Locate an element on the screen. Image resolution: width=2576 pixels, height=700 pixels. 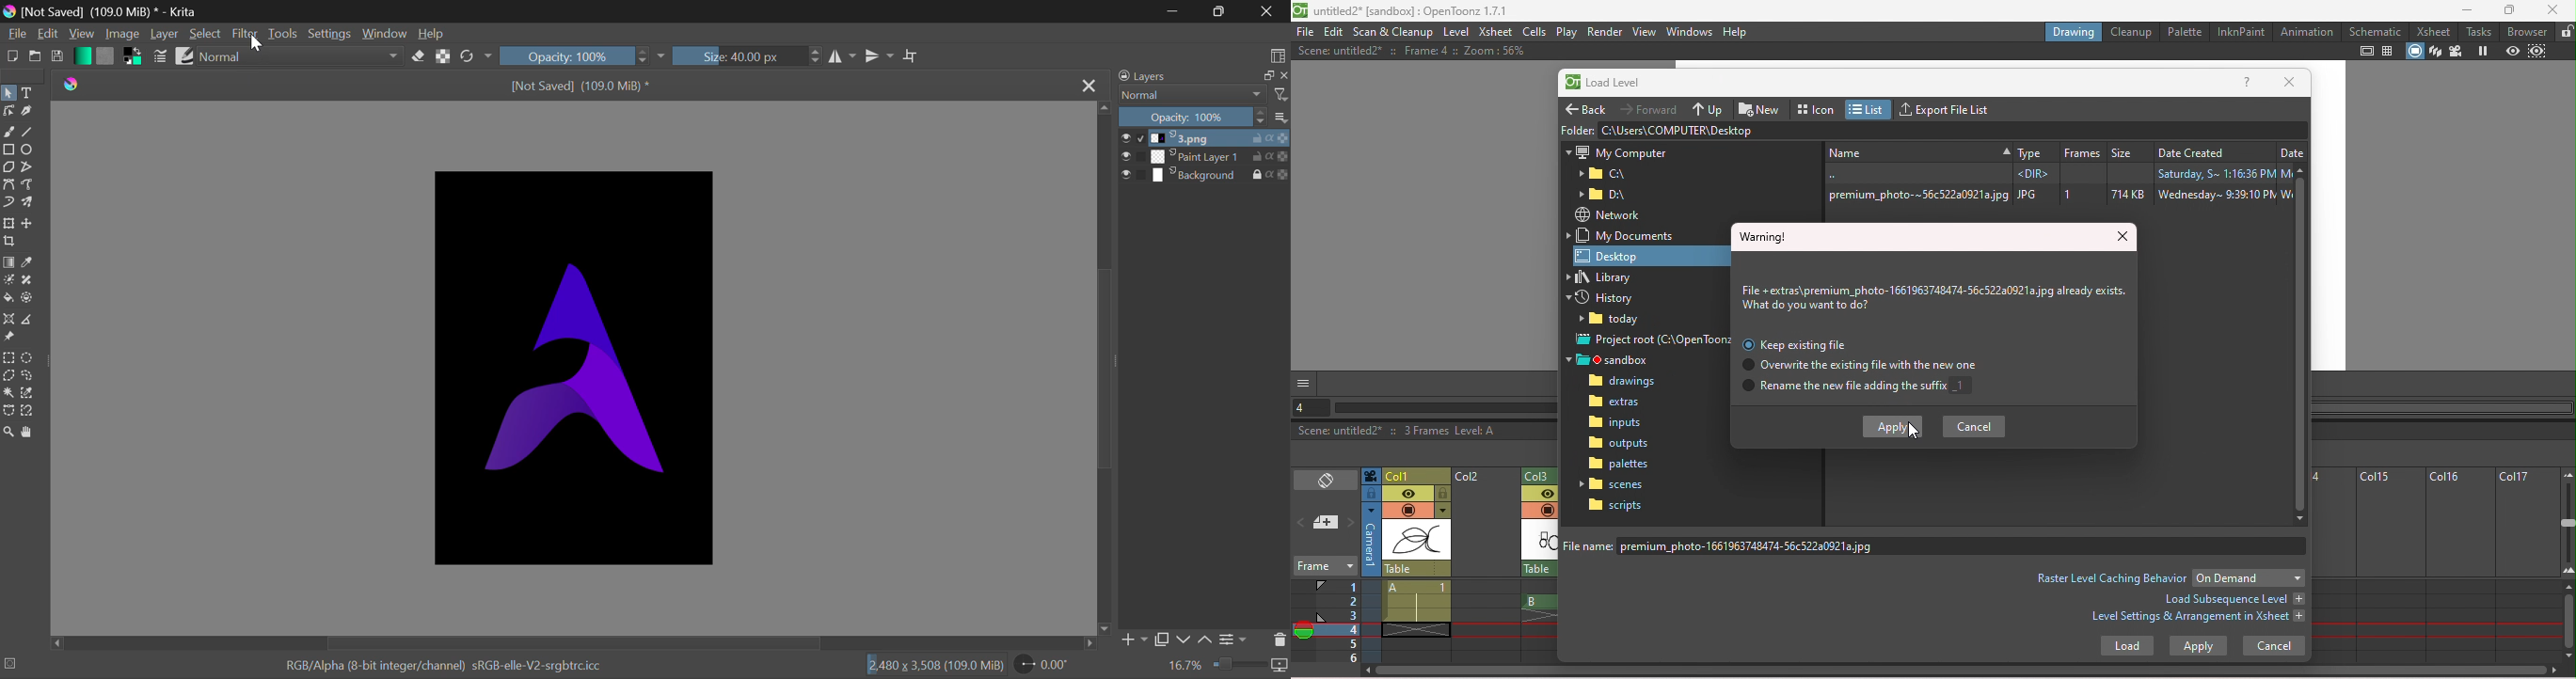
Delete Layer is located at coordinates (1279, 640).